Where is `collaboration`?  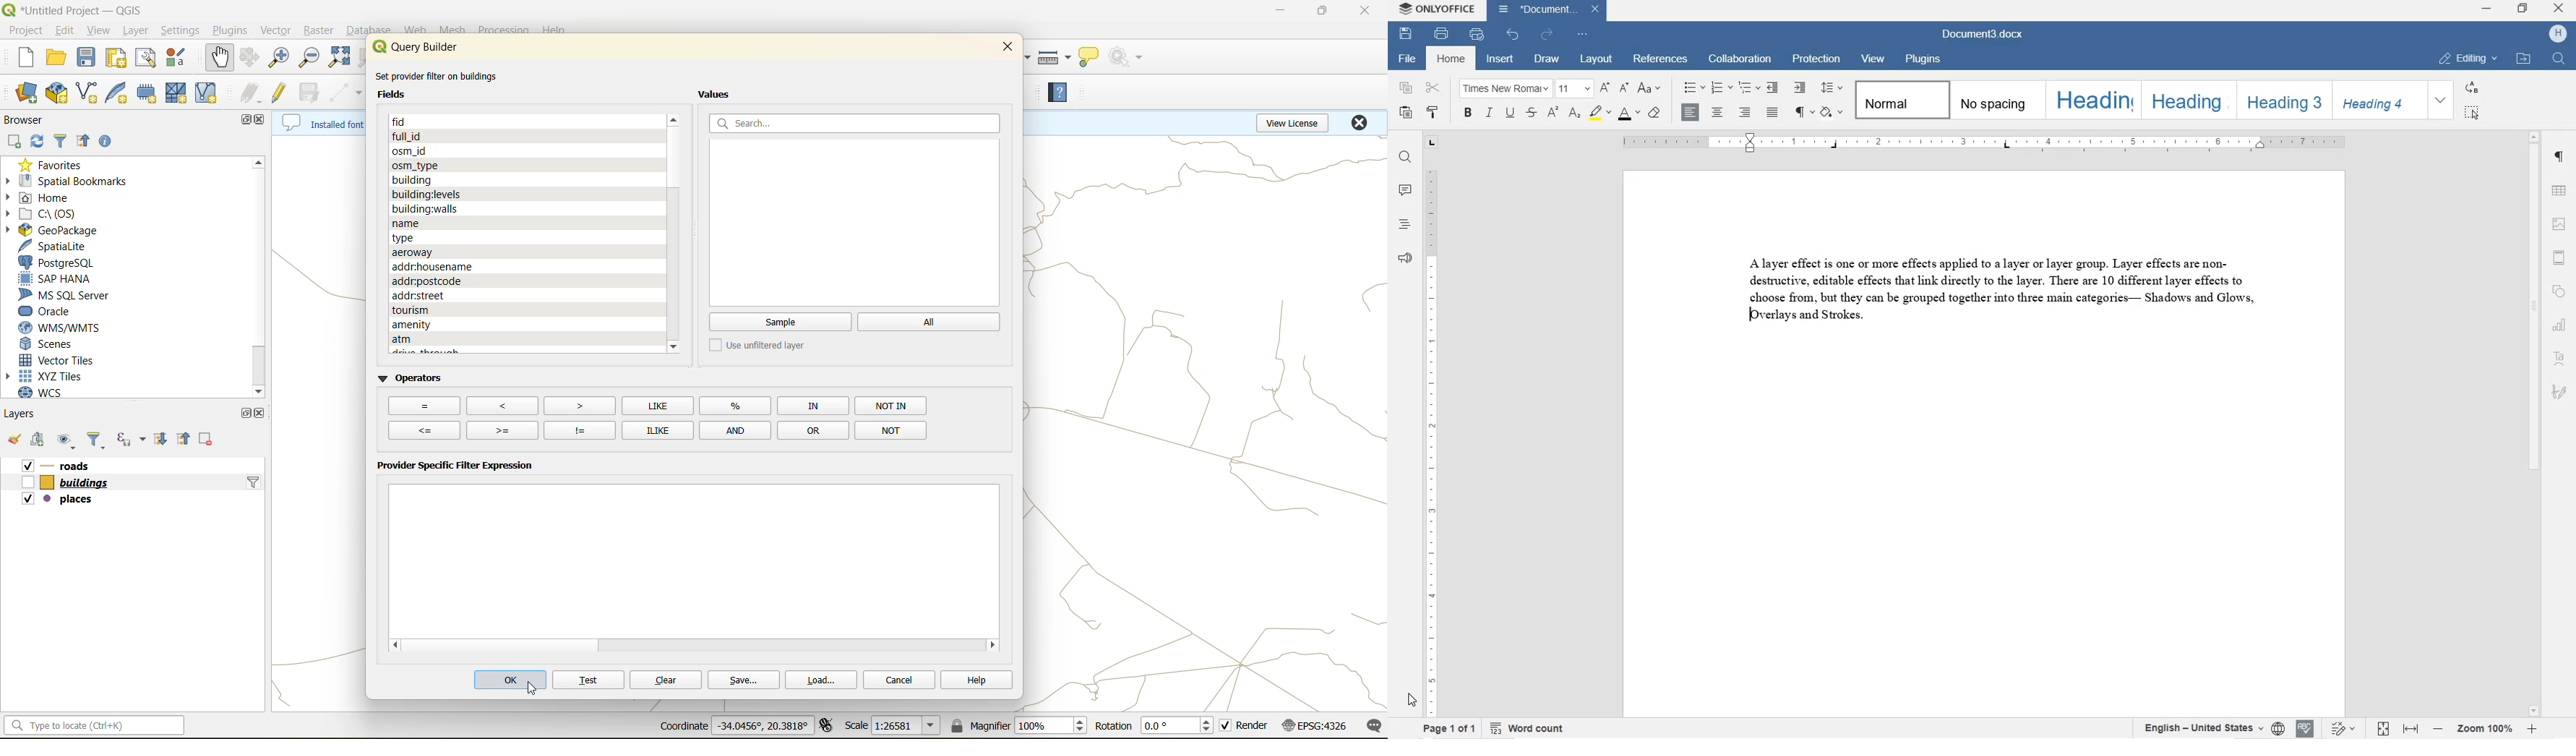
collaboration is located at coordinates (1742, 59).